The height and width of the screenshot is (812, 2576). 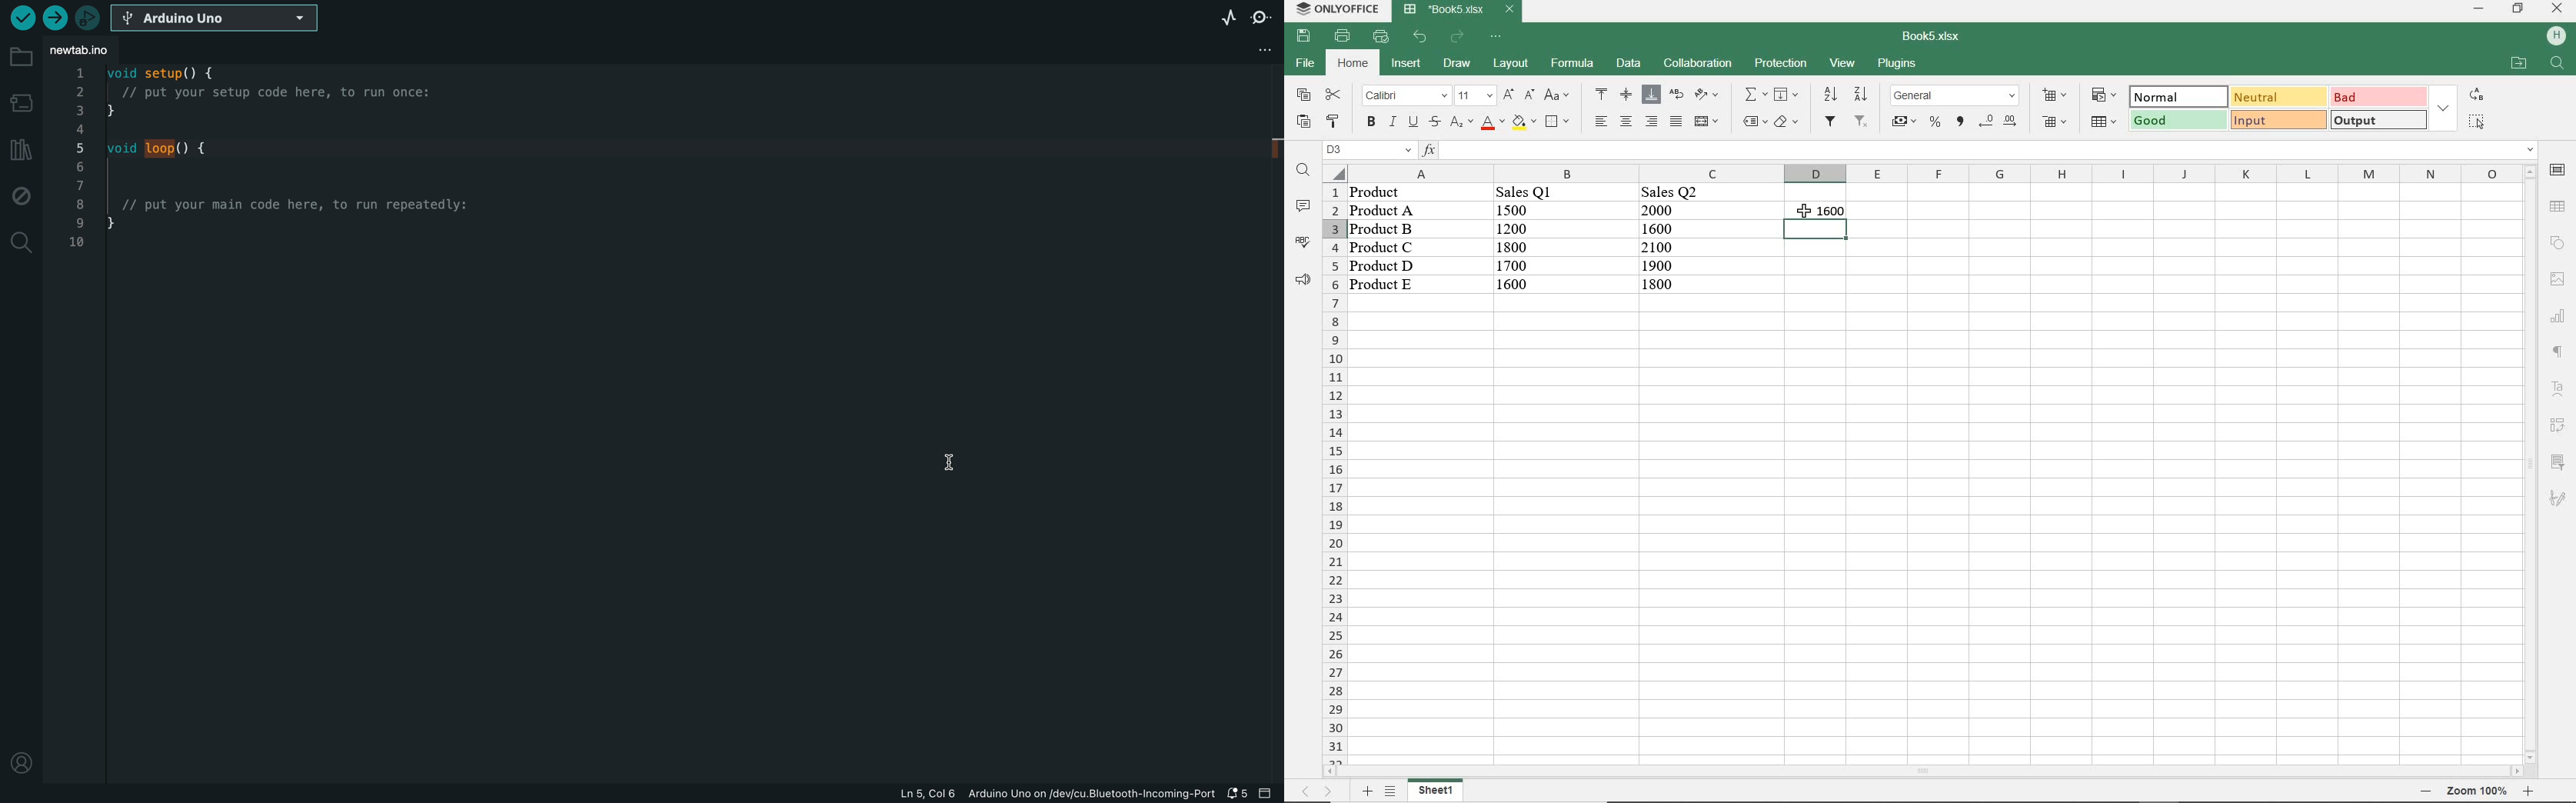 I want to click on align top, so click(x=1599, y=95).